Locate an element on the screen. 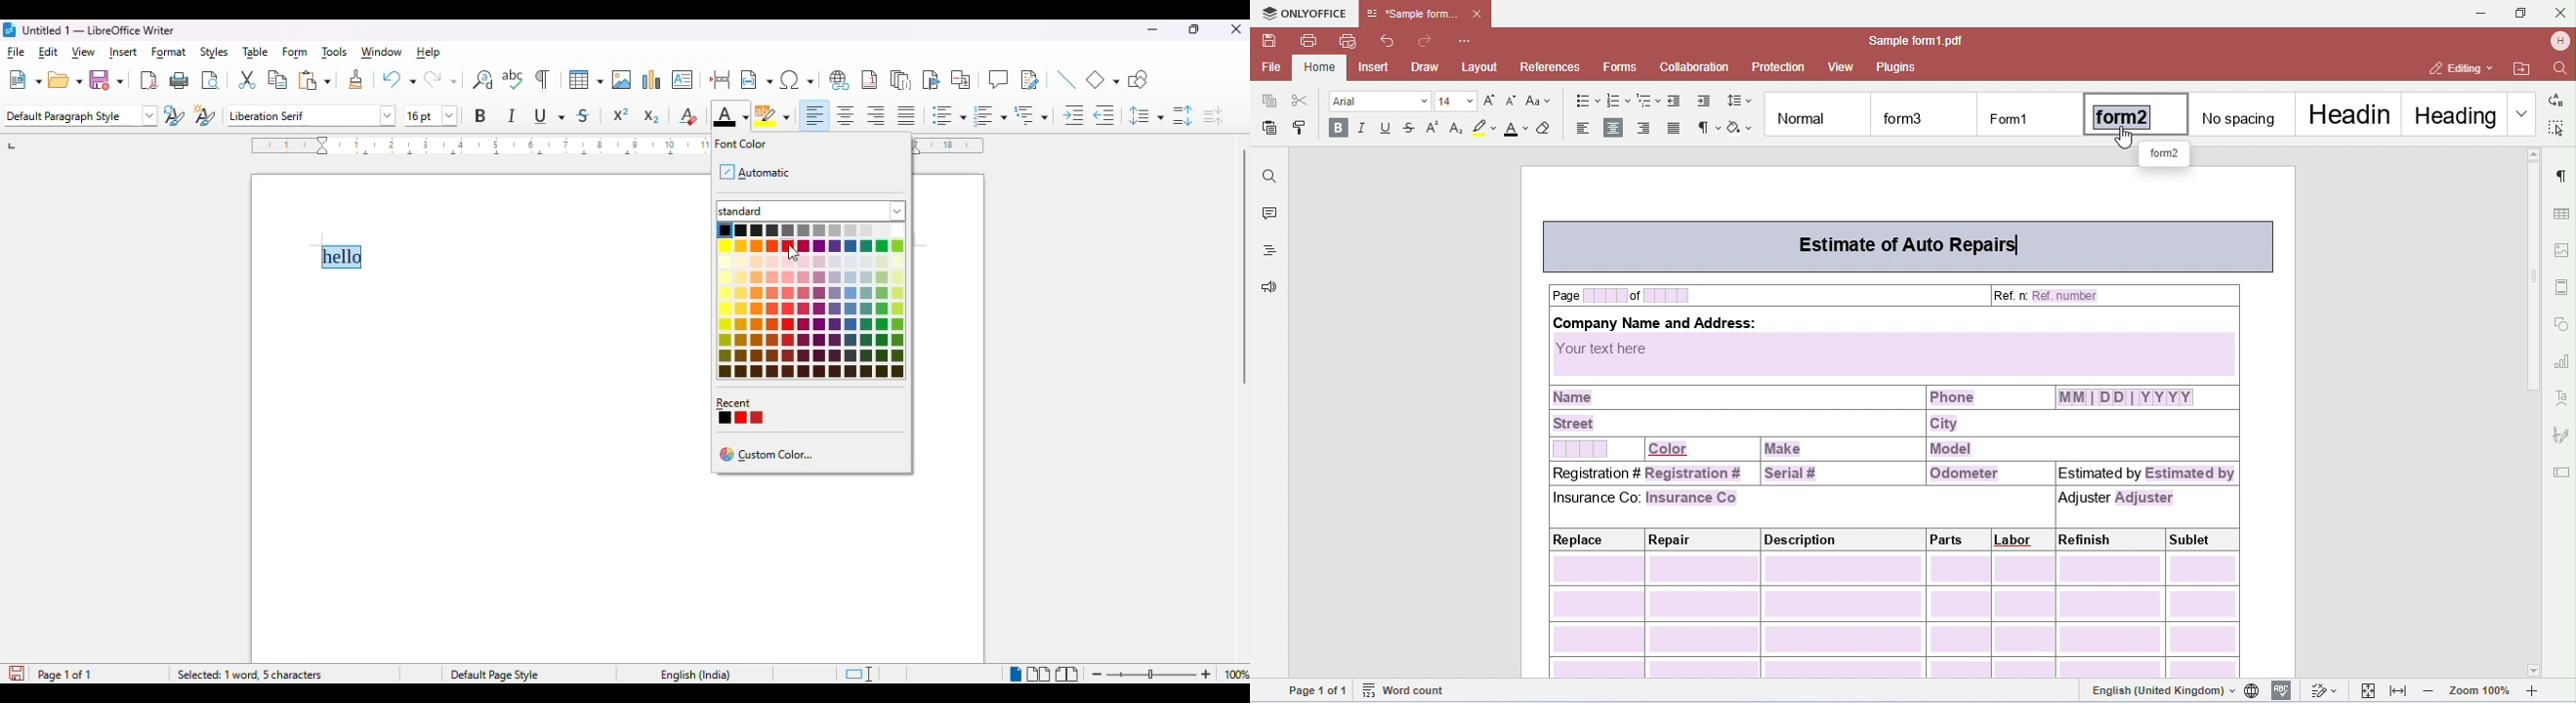  table is located at coordinates (257, 52).